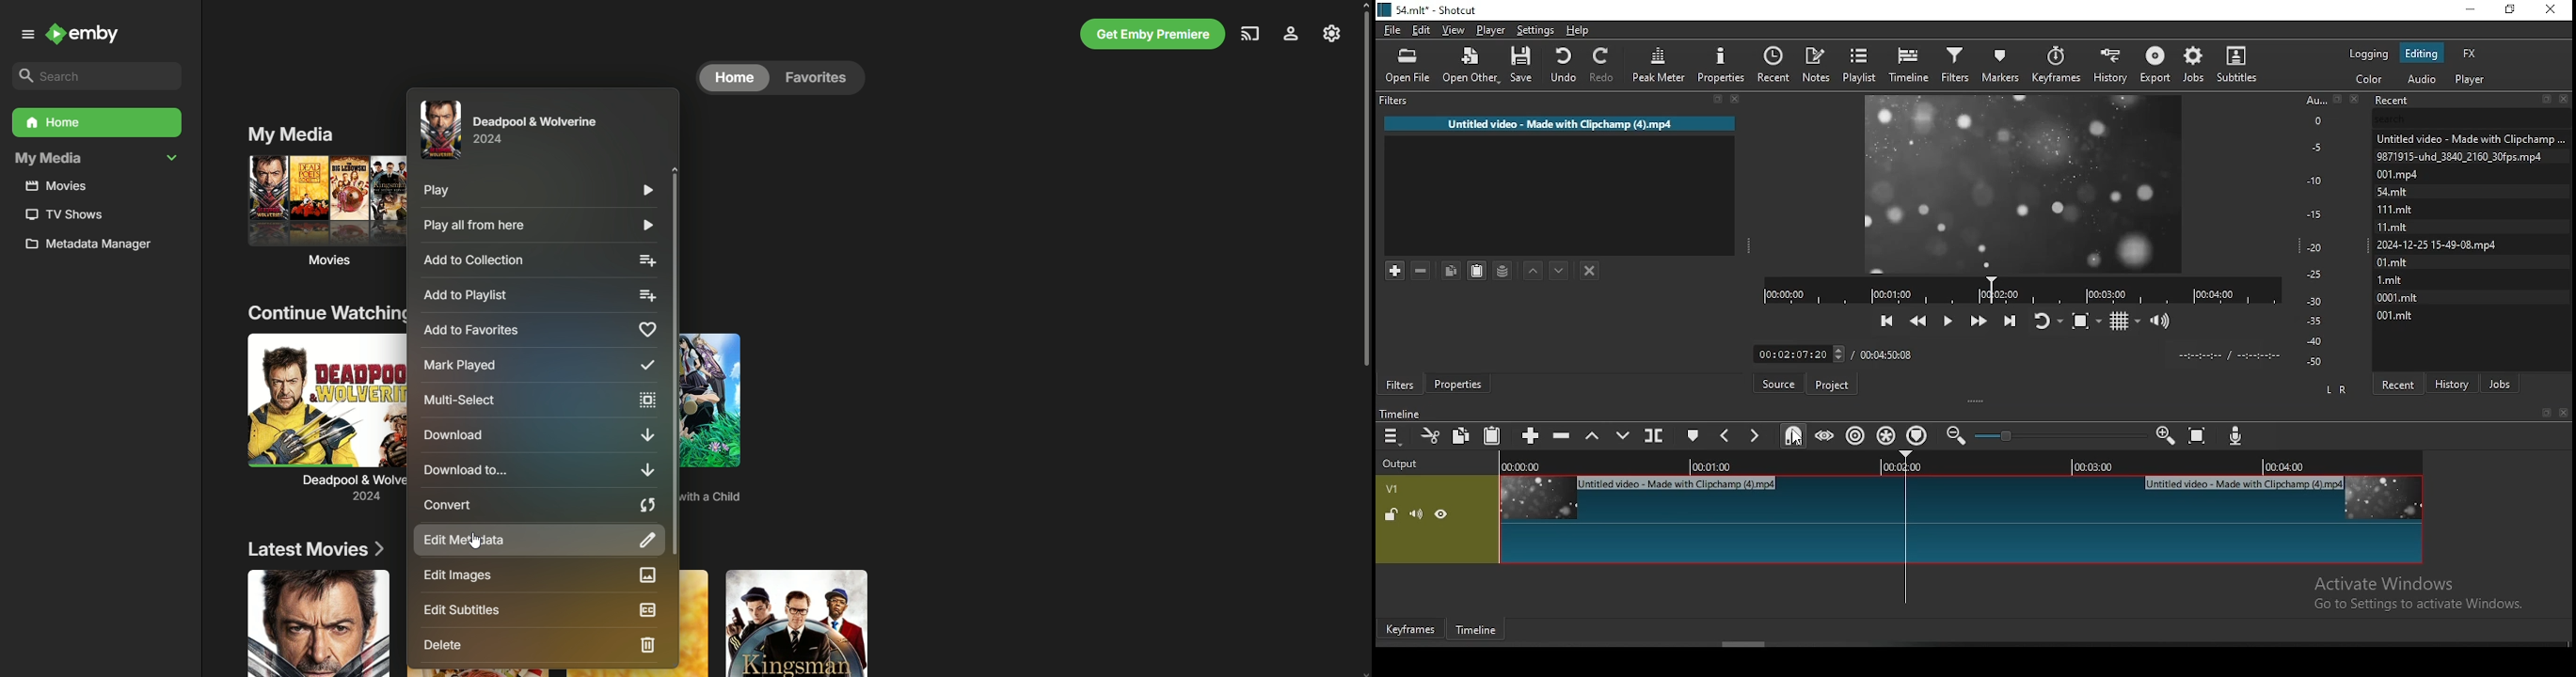 The width and height of the screenshot is (2576, 700). What do you see at coordinates (1559, 102) in the screenshot?
I see `Filter` at bounding box center [1559, 102].